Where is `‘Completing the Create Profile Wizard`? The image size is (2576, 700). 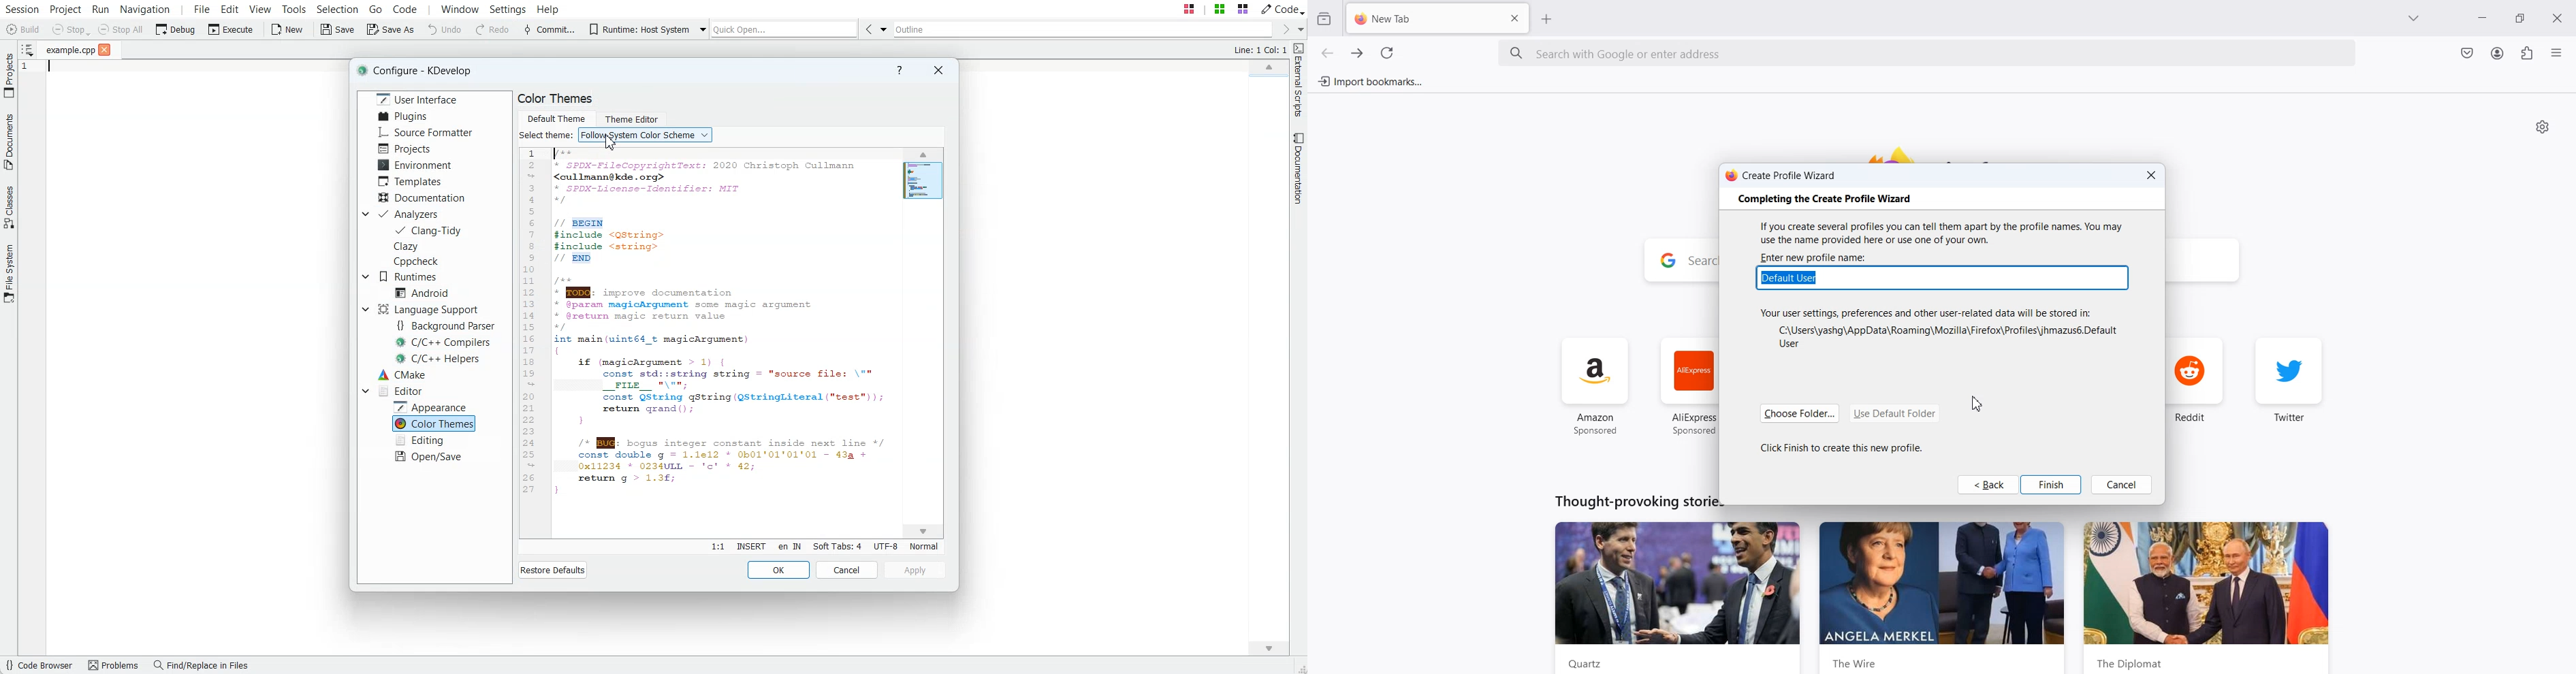 ‘Completing the Create Profile Wizard is located at coordinates (1818, 199).